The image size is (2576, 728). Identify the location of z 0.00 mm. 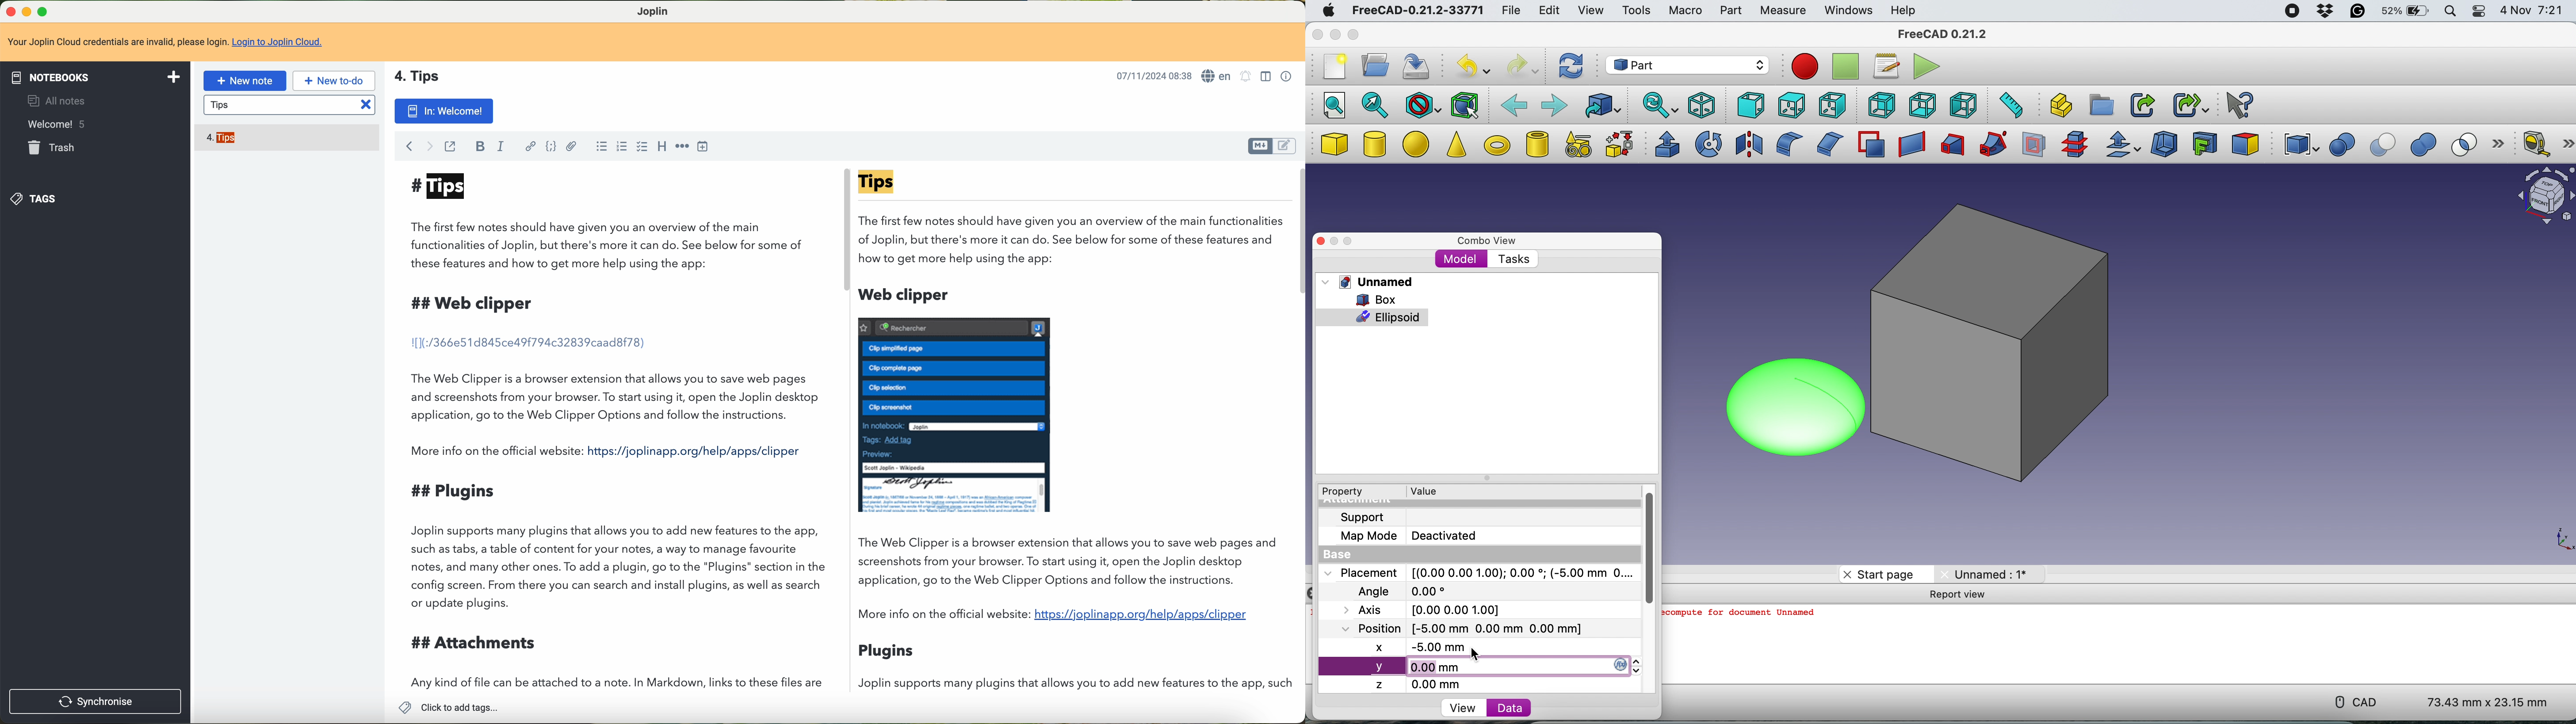
(1424, 684).